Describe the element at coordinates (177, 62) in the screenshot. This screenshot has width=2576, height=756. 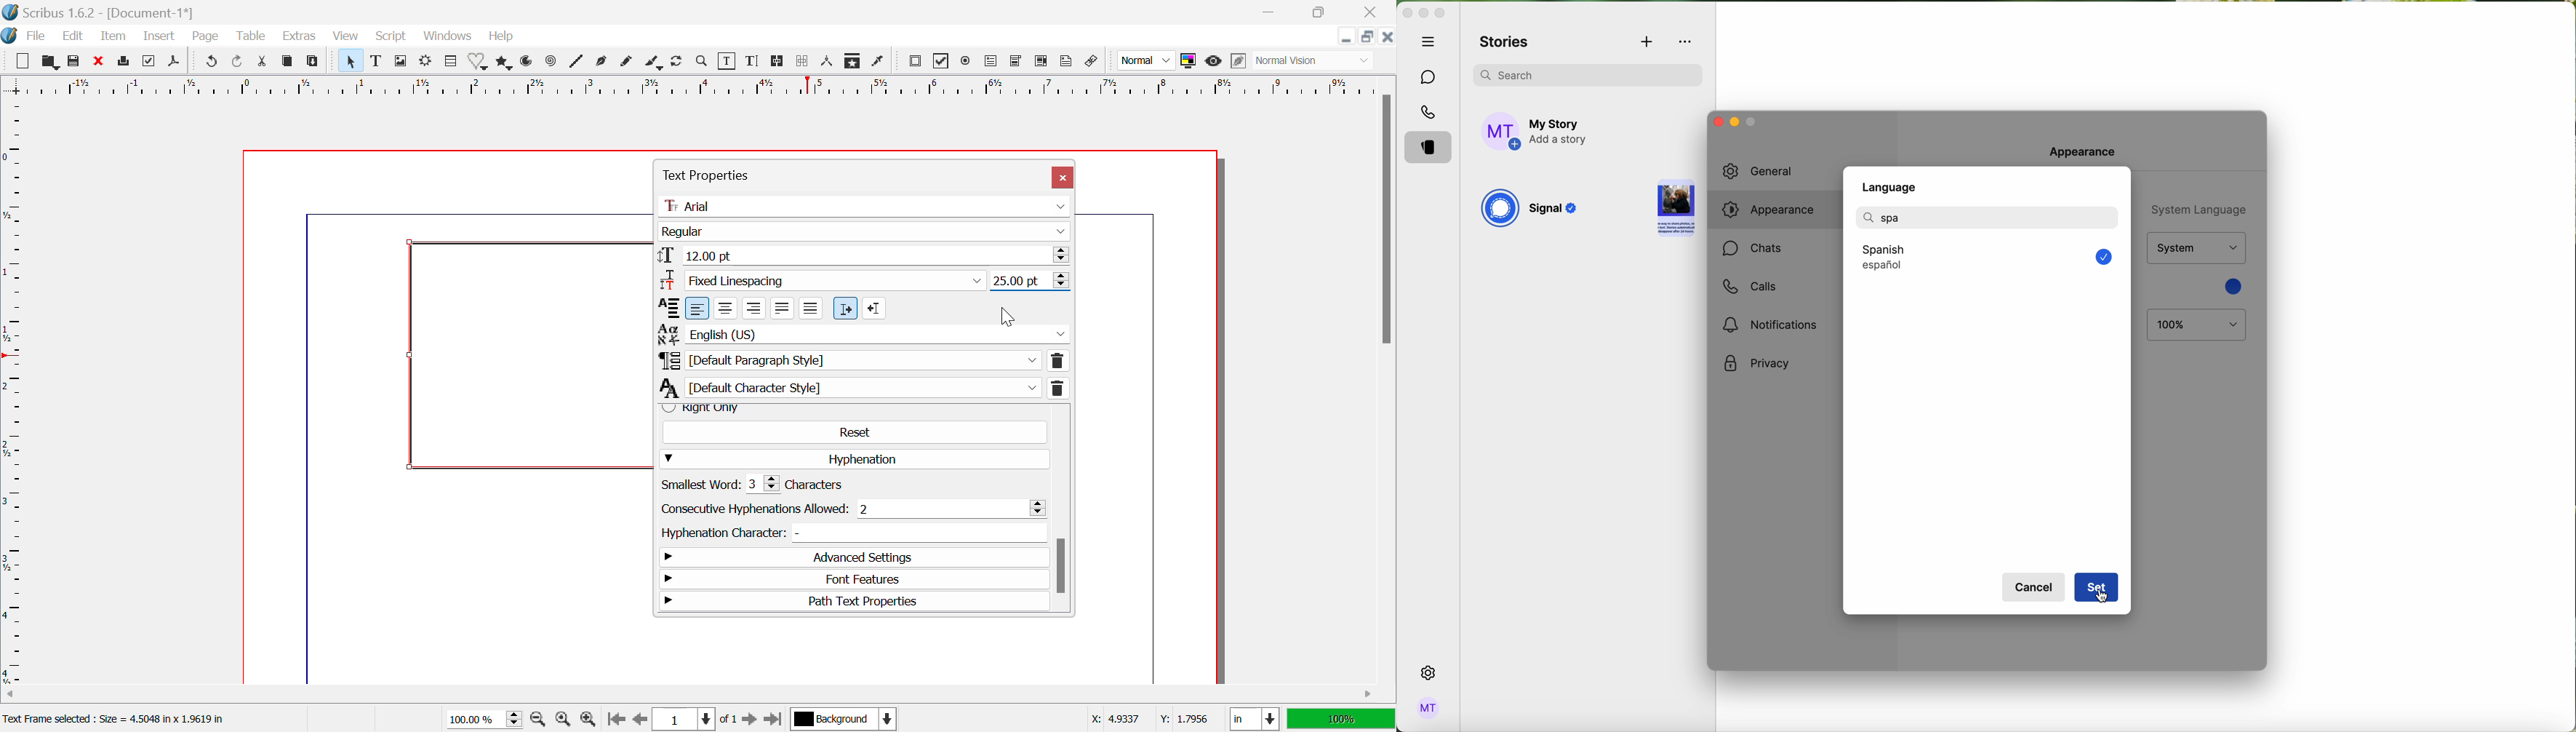
I see `Save as Pdf` at that location.